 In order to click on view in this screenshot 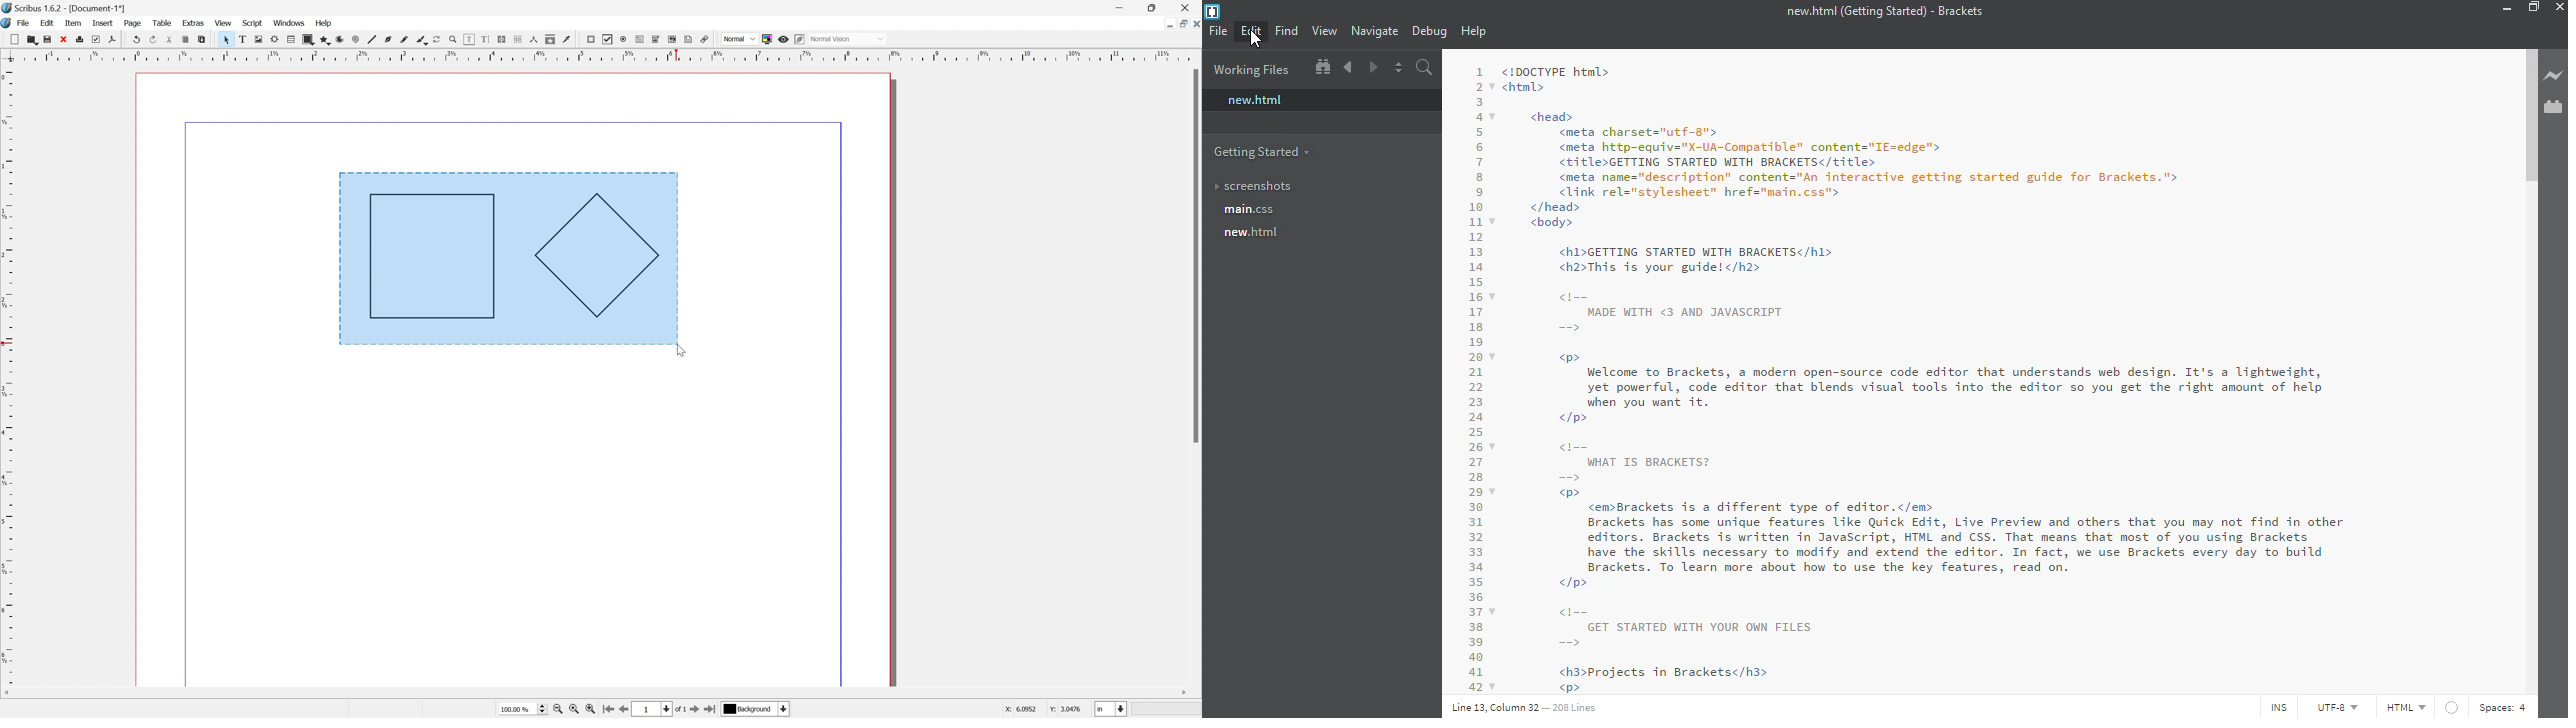, I will do `click(1324, 31)`.